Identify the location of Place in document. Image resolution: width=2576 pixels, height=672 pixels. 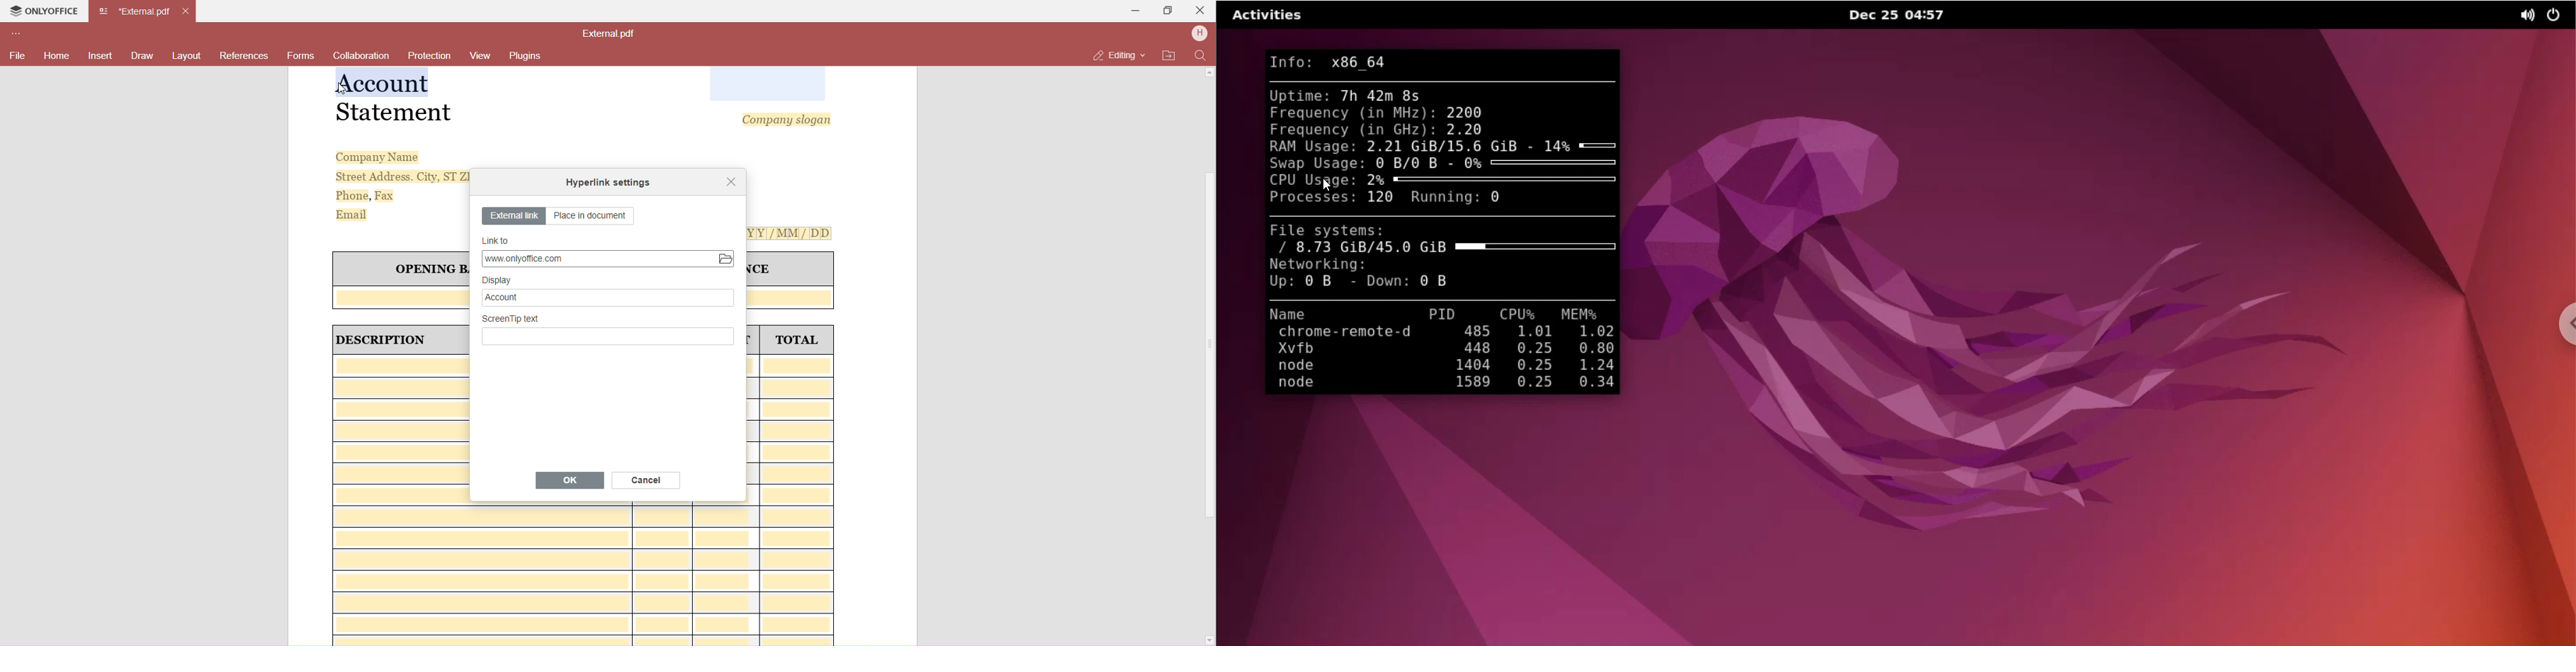
(592, 216).